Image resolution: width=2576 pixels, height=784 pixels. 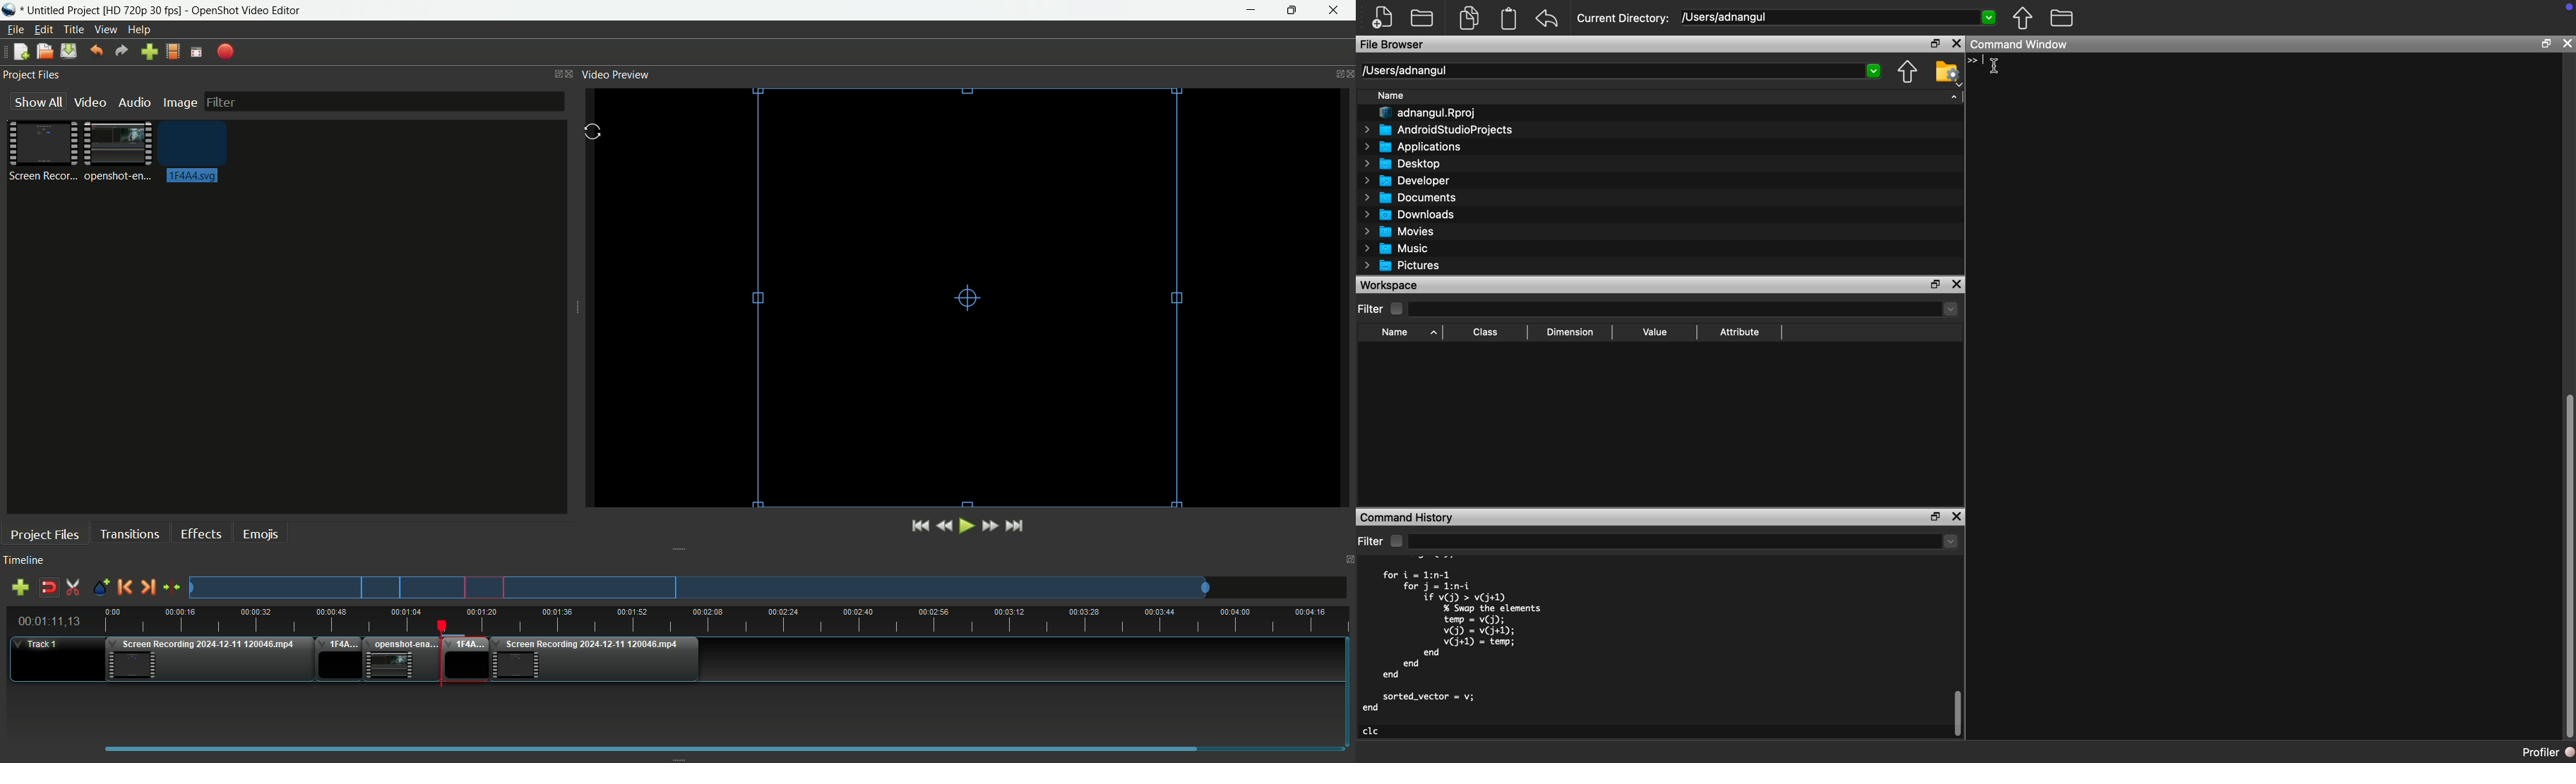 I want to click on Current time, so click(x=53, y=622).